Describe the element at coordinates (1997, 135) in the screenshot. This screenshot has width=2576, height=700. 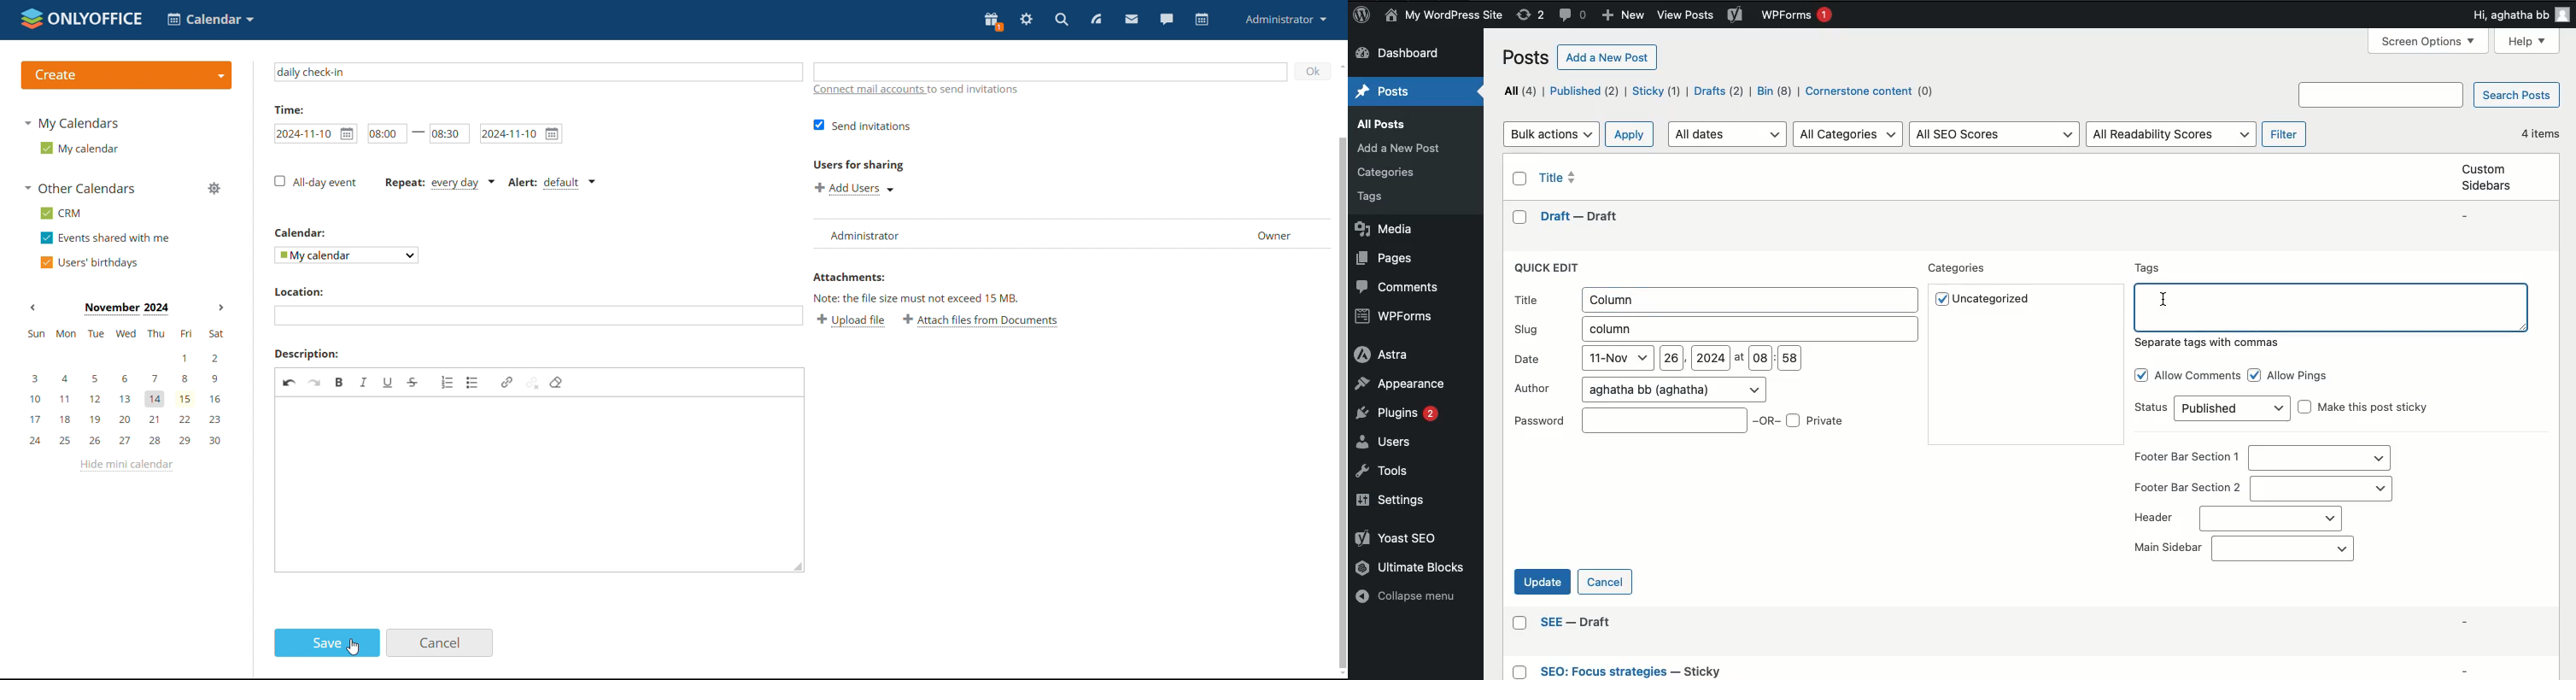
I see `All SEO scores` at that location.